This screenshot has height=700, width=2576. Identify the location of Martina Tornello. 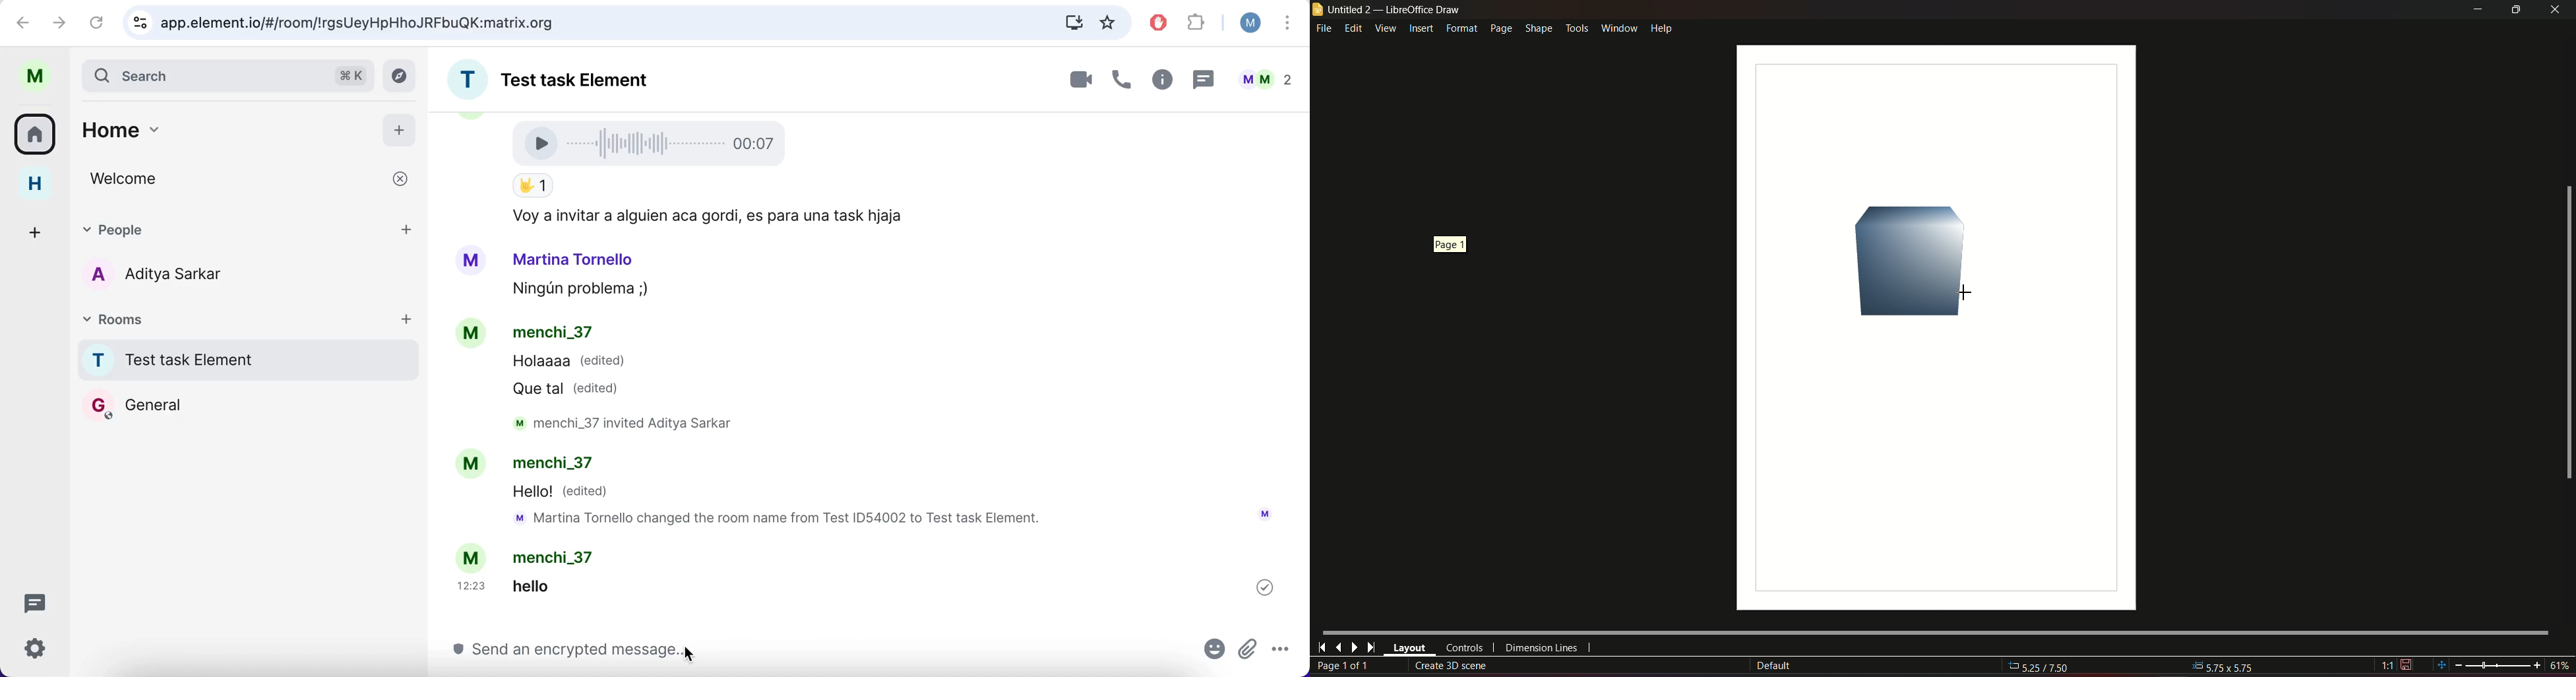
(574, 259).